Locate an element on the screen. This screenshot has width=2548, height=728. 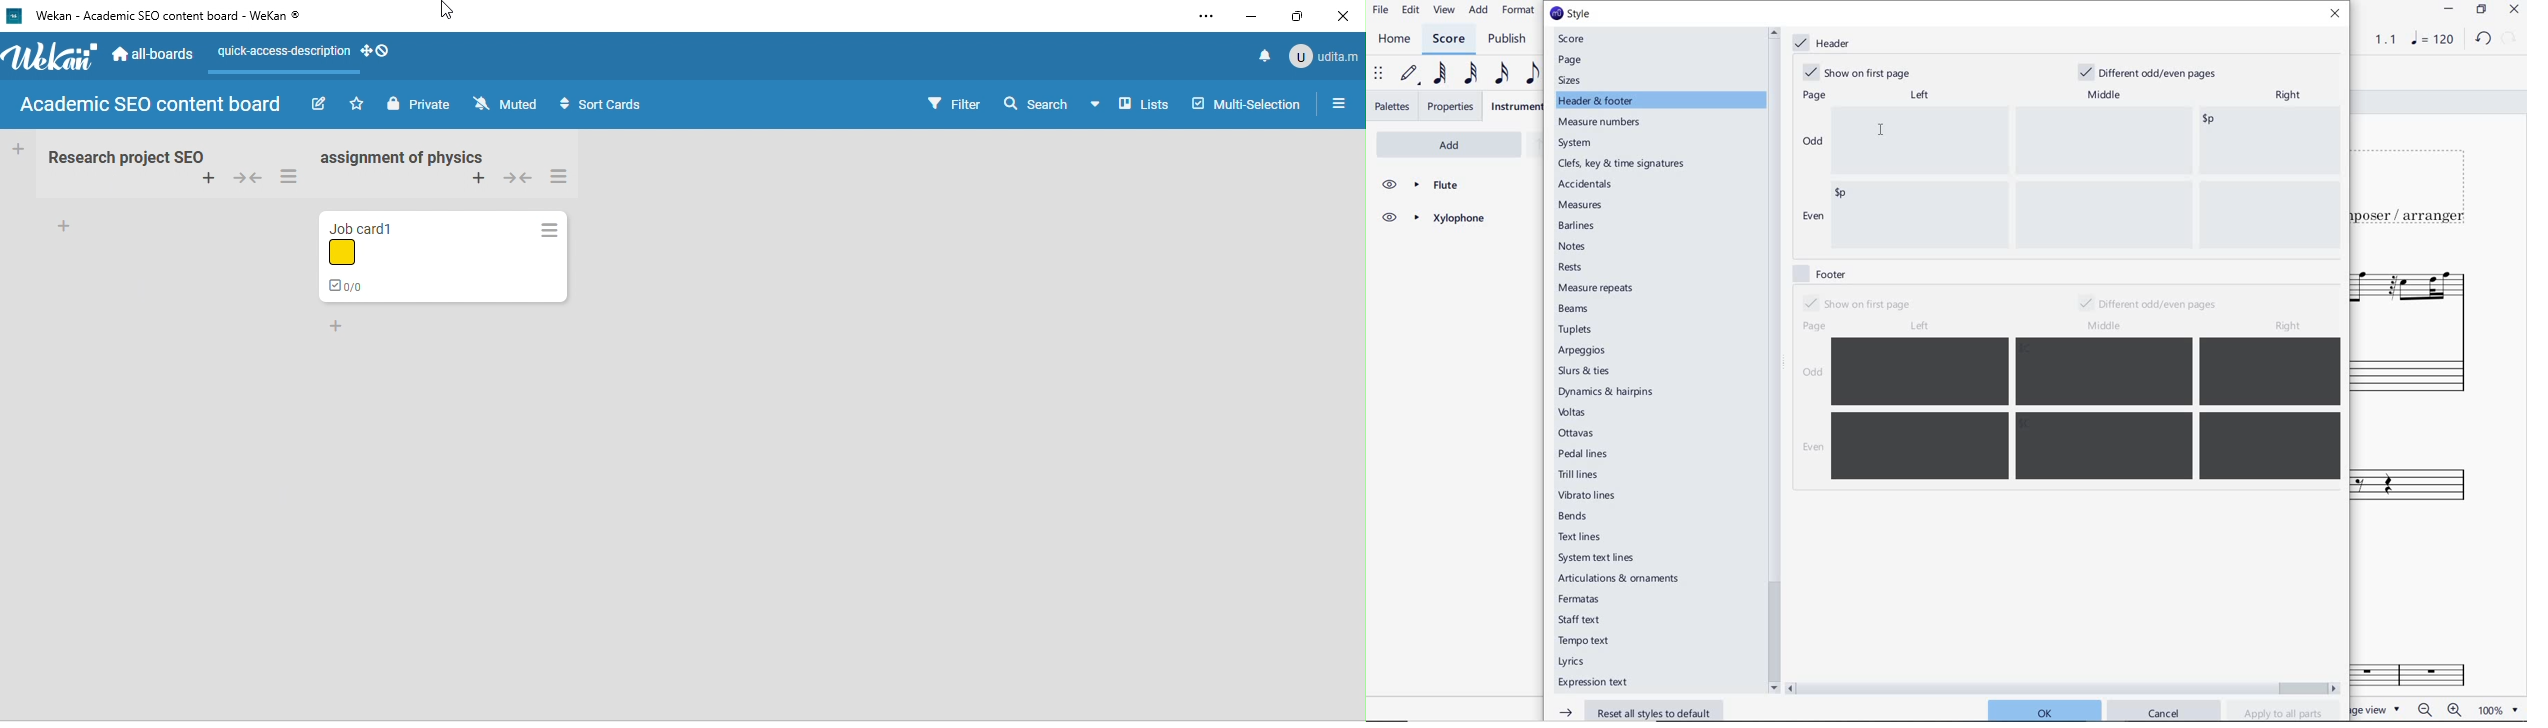
multi-selection is located at coordinates (1246, 101).